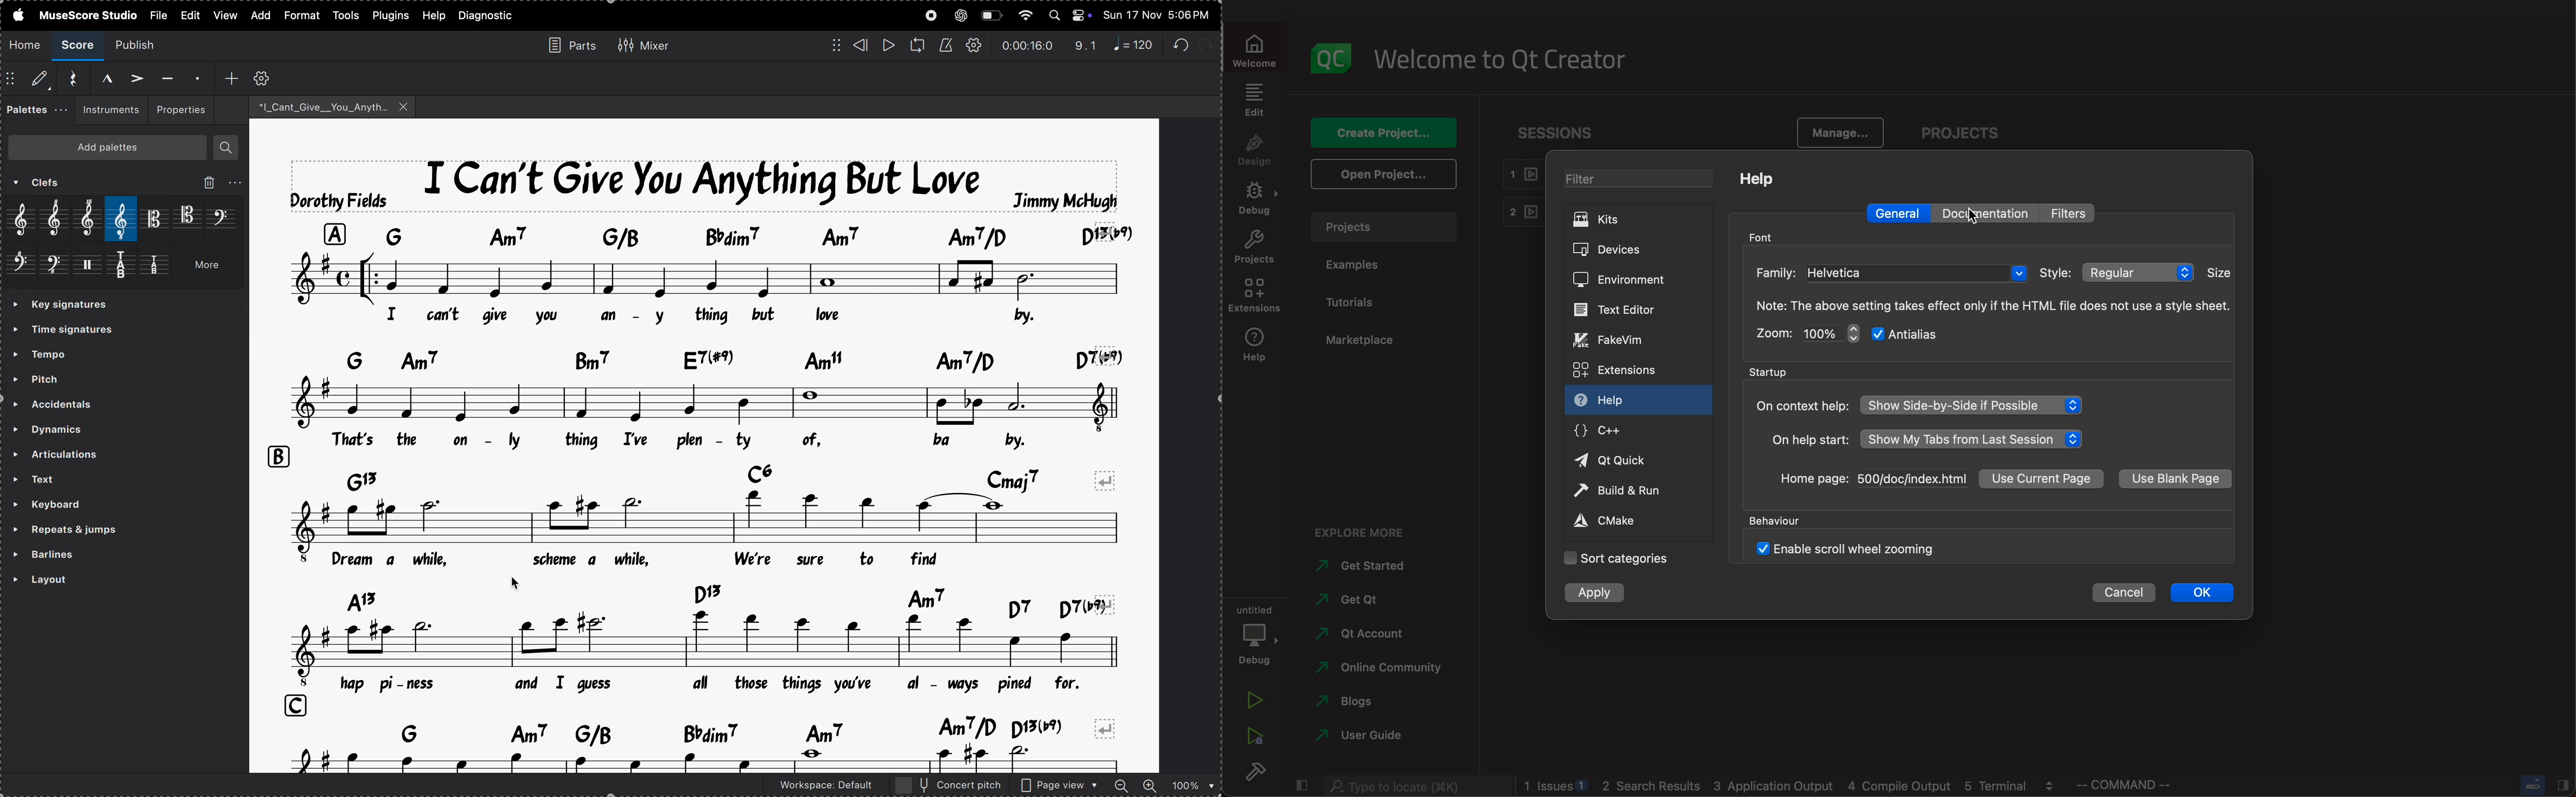 The image size is (2576, 812). Describe the element at coordinates (226, 148) in the screenshot. I see `search` at that location.